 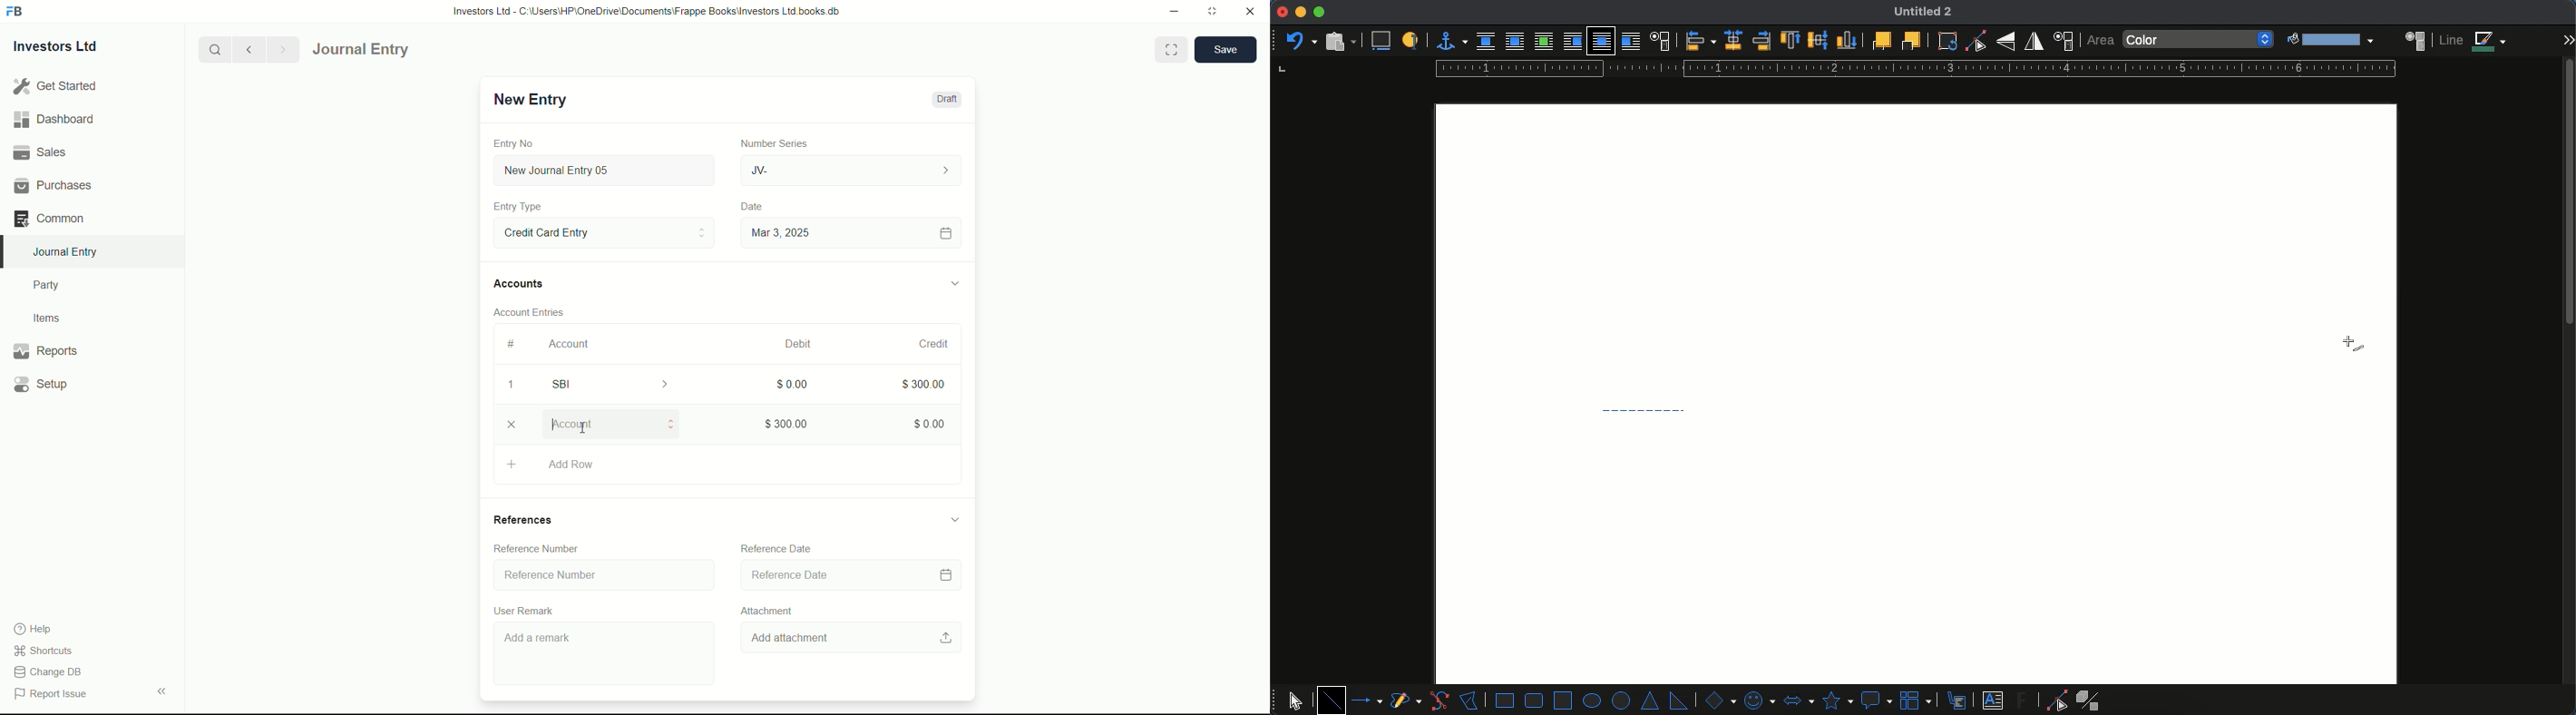 What do you see at coordinates (1469, 699) in the screenshot?
I see `polygon` at bounding box center [1469, 699].